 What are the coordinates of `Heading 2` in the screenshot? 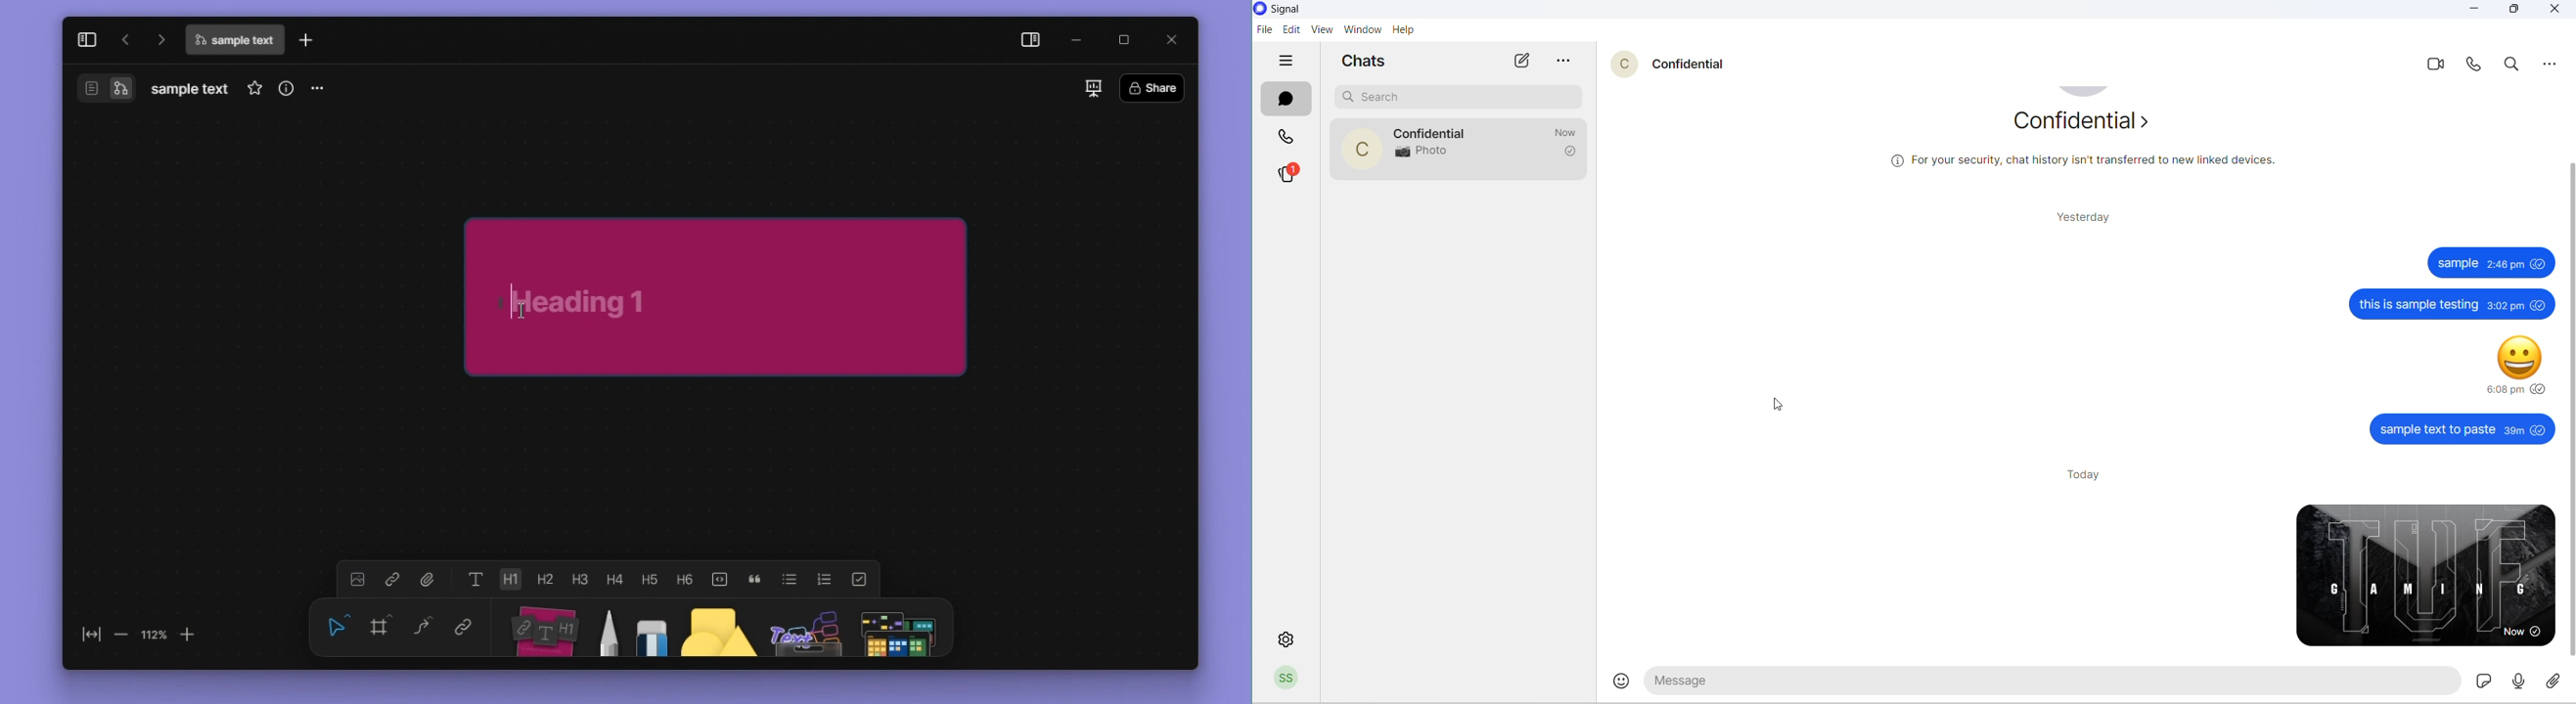 It's located at (544, 579).